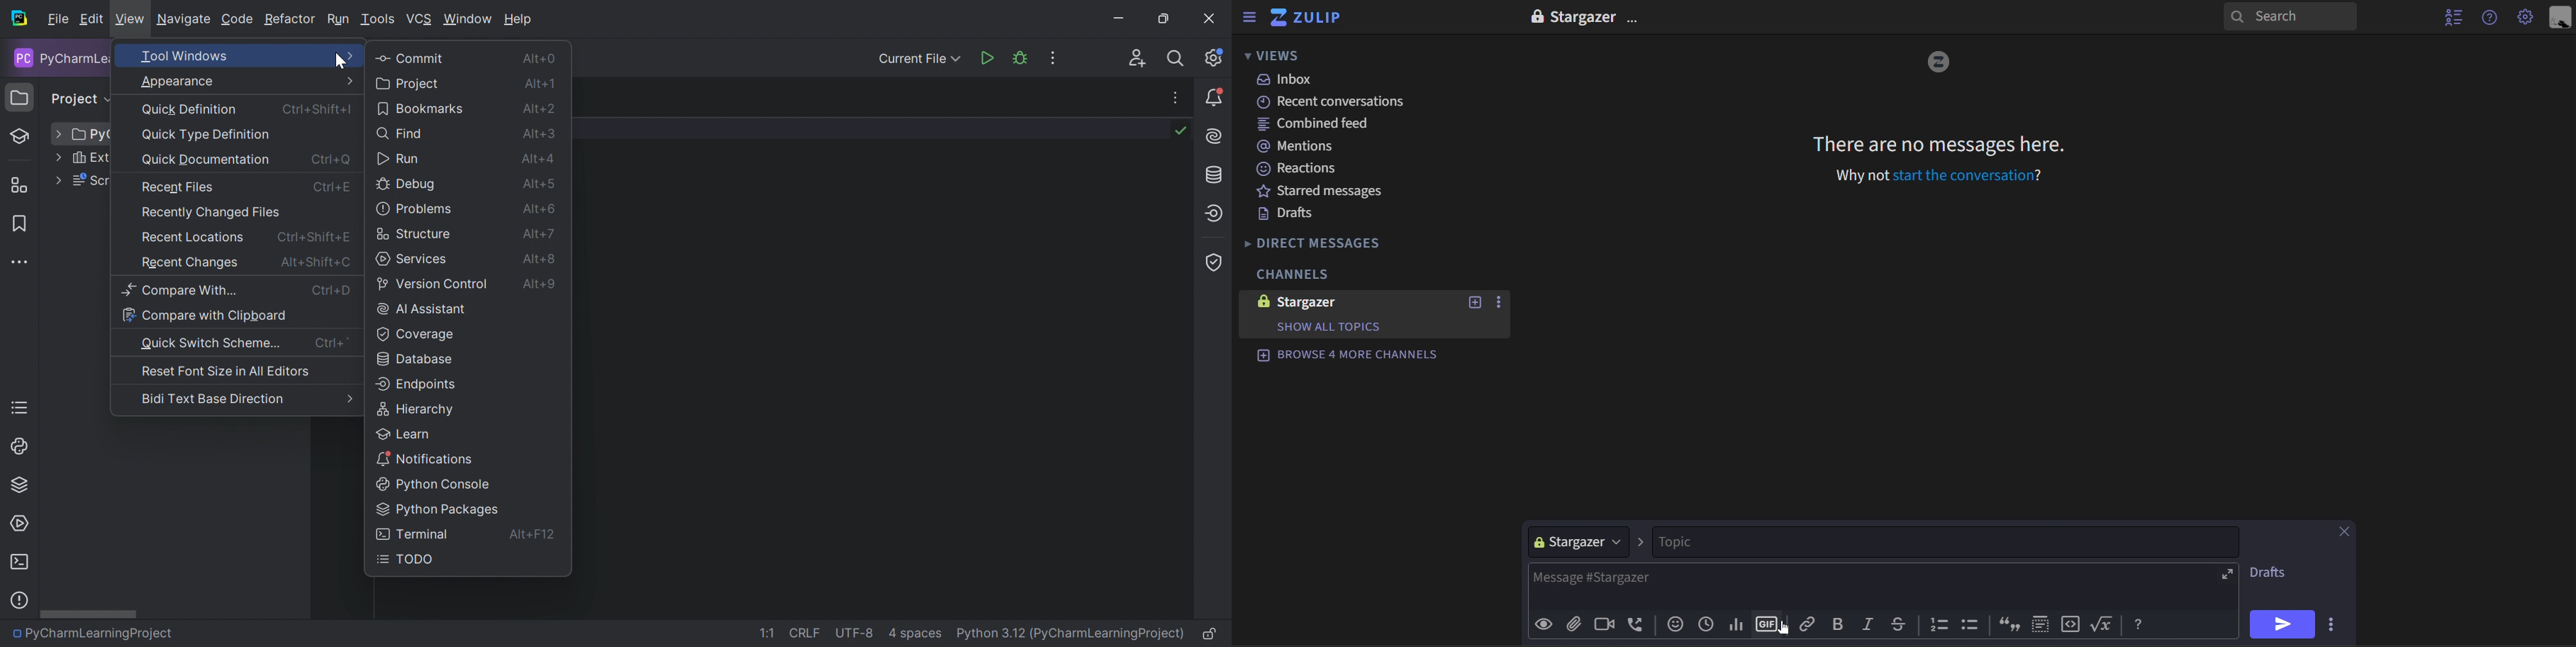  I want to click on Endpoints, so click(417, 384).